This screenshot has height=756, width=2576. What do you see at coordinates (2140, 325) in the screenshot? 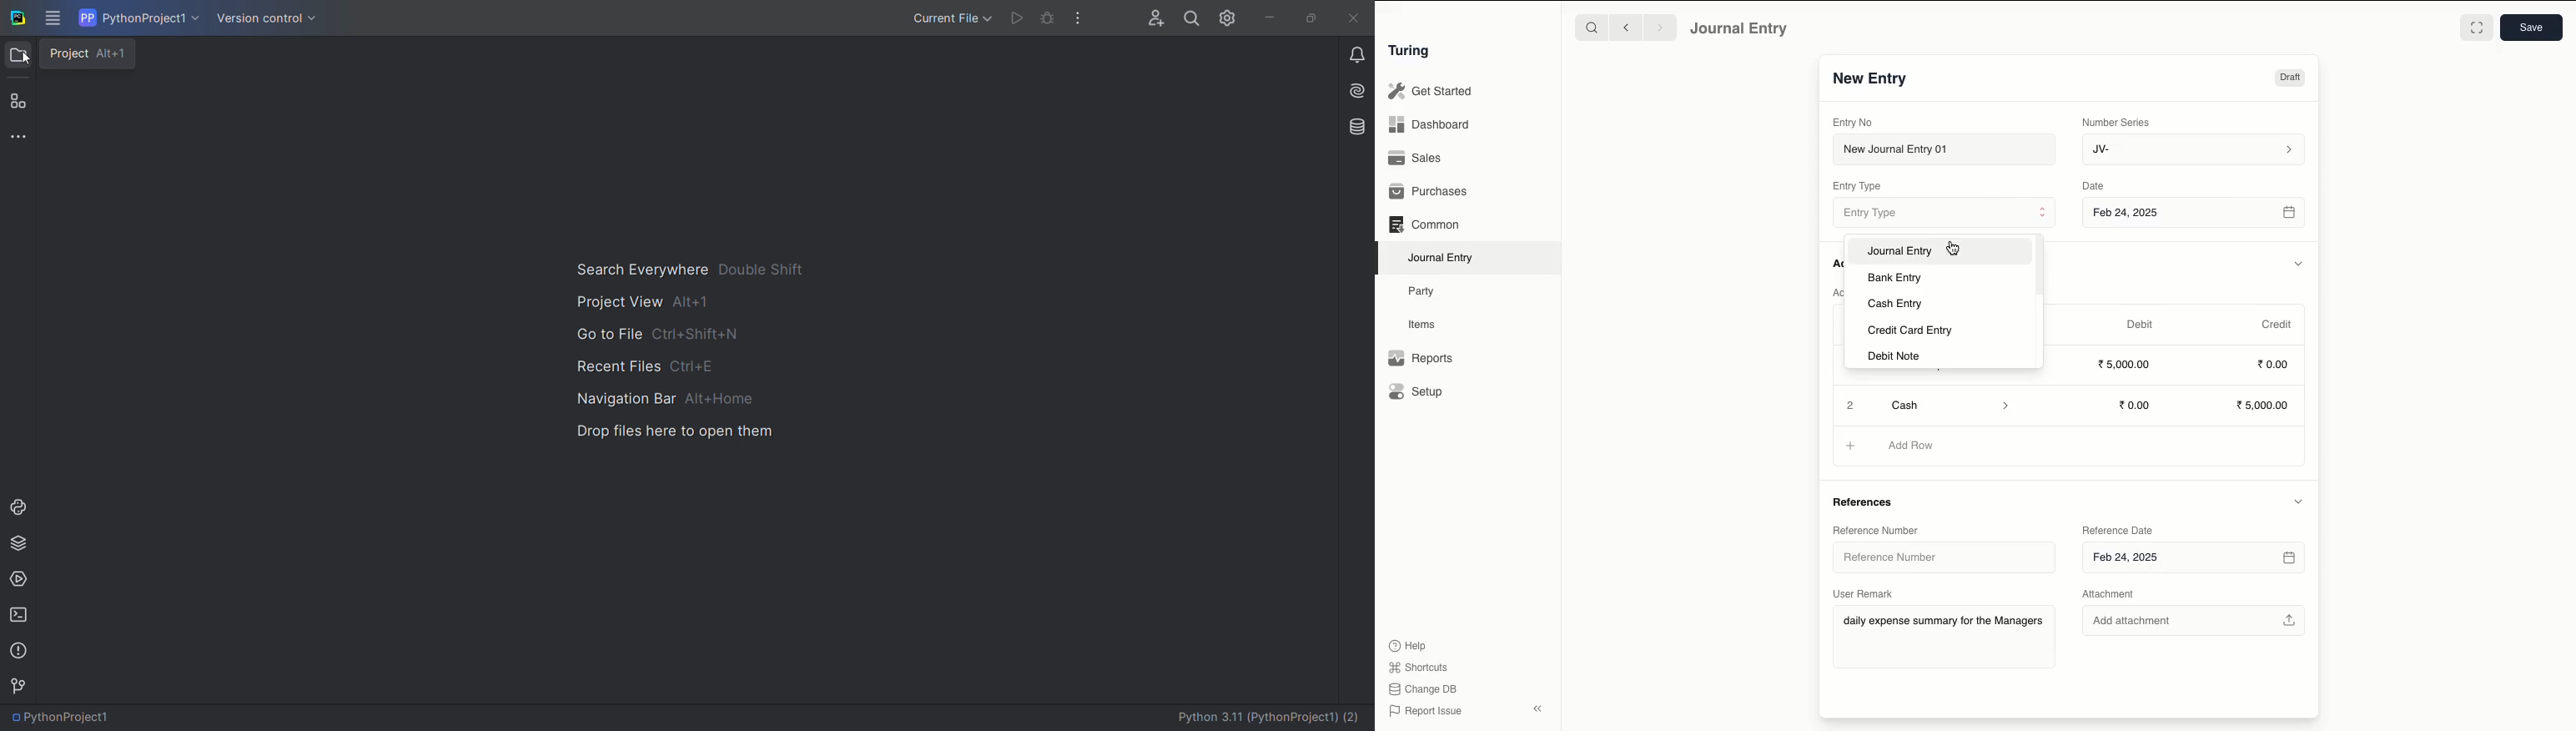
I see `Debit` at bounding box center [2140, 325].